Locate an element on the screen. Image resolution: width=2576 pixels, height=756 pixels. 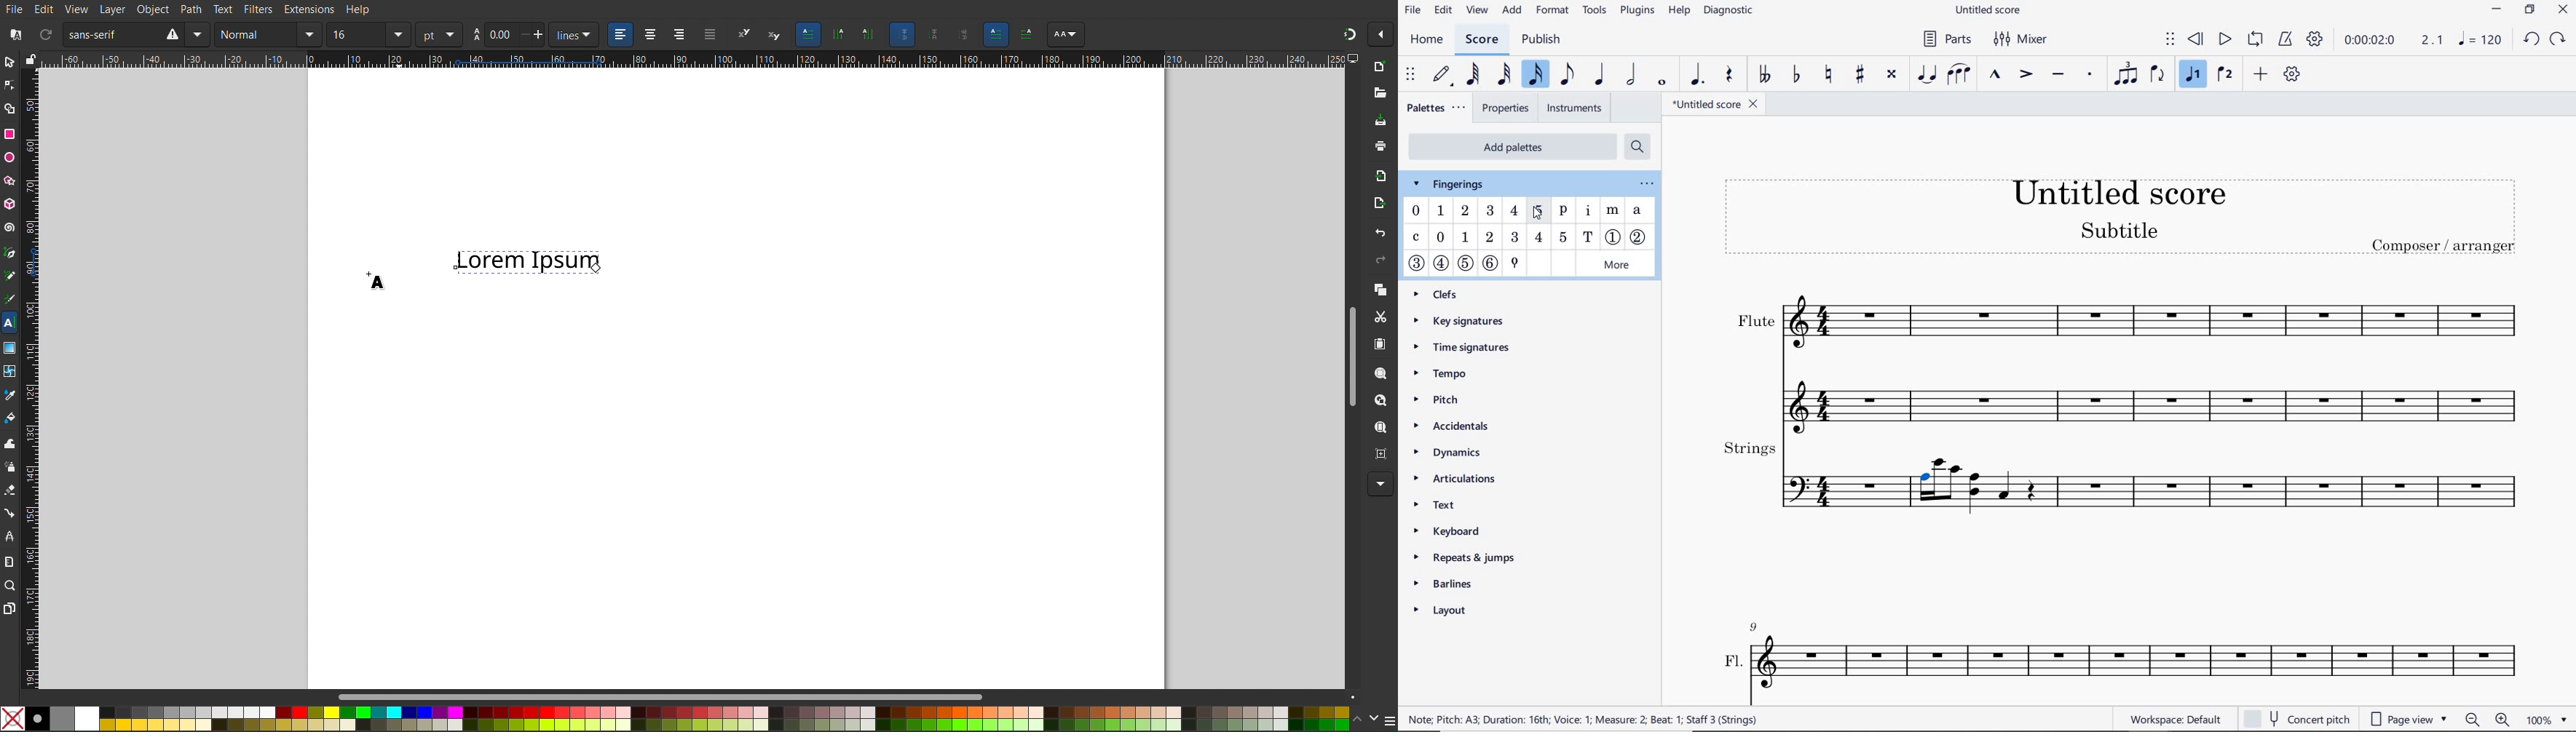
tuplet is located at coordinates (2127, 75).